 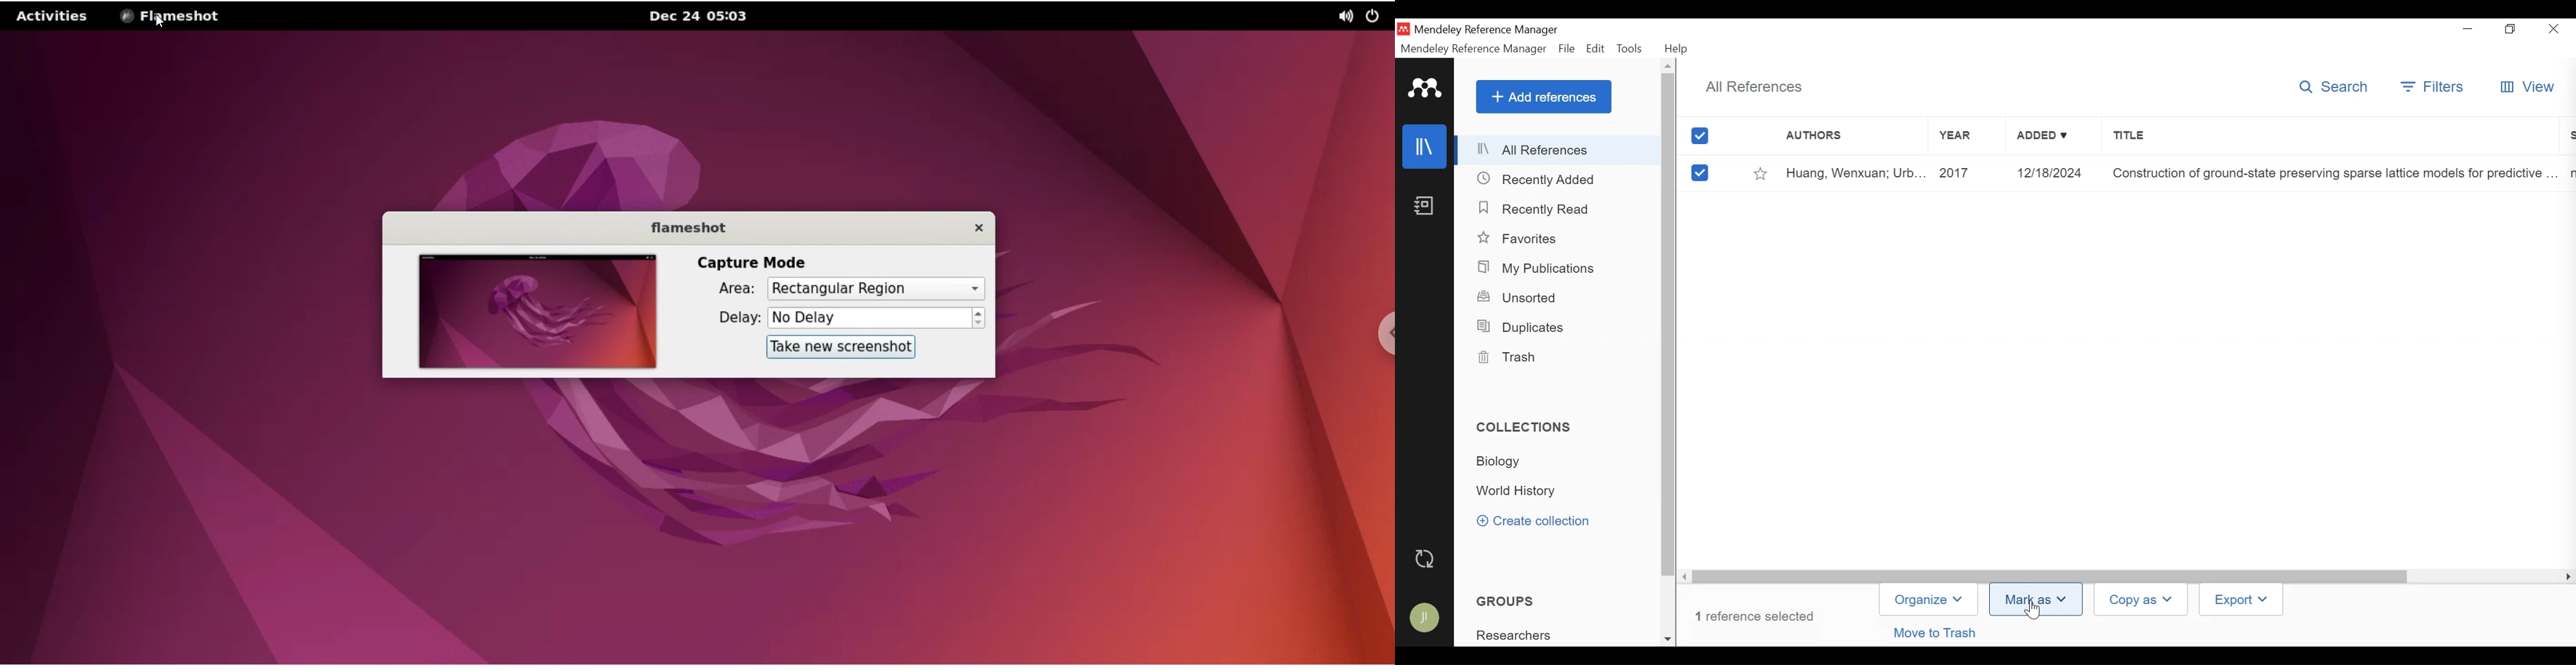 What do you see at coordinates (1965, 137) in the screenshot?
I see `Year` at bounding box center [1965, 137].